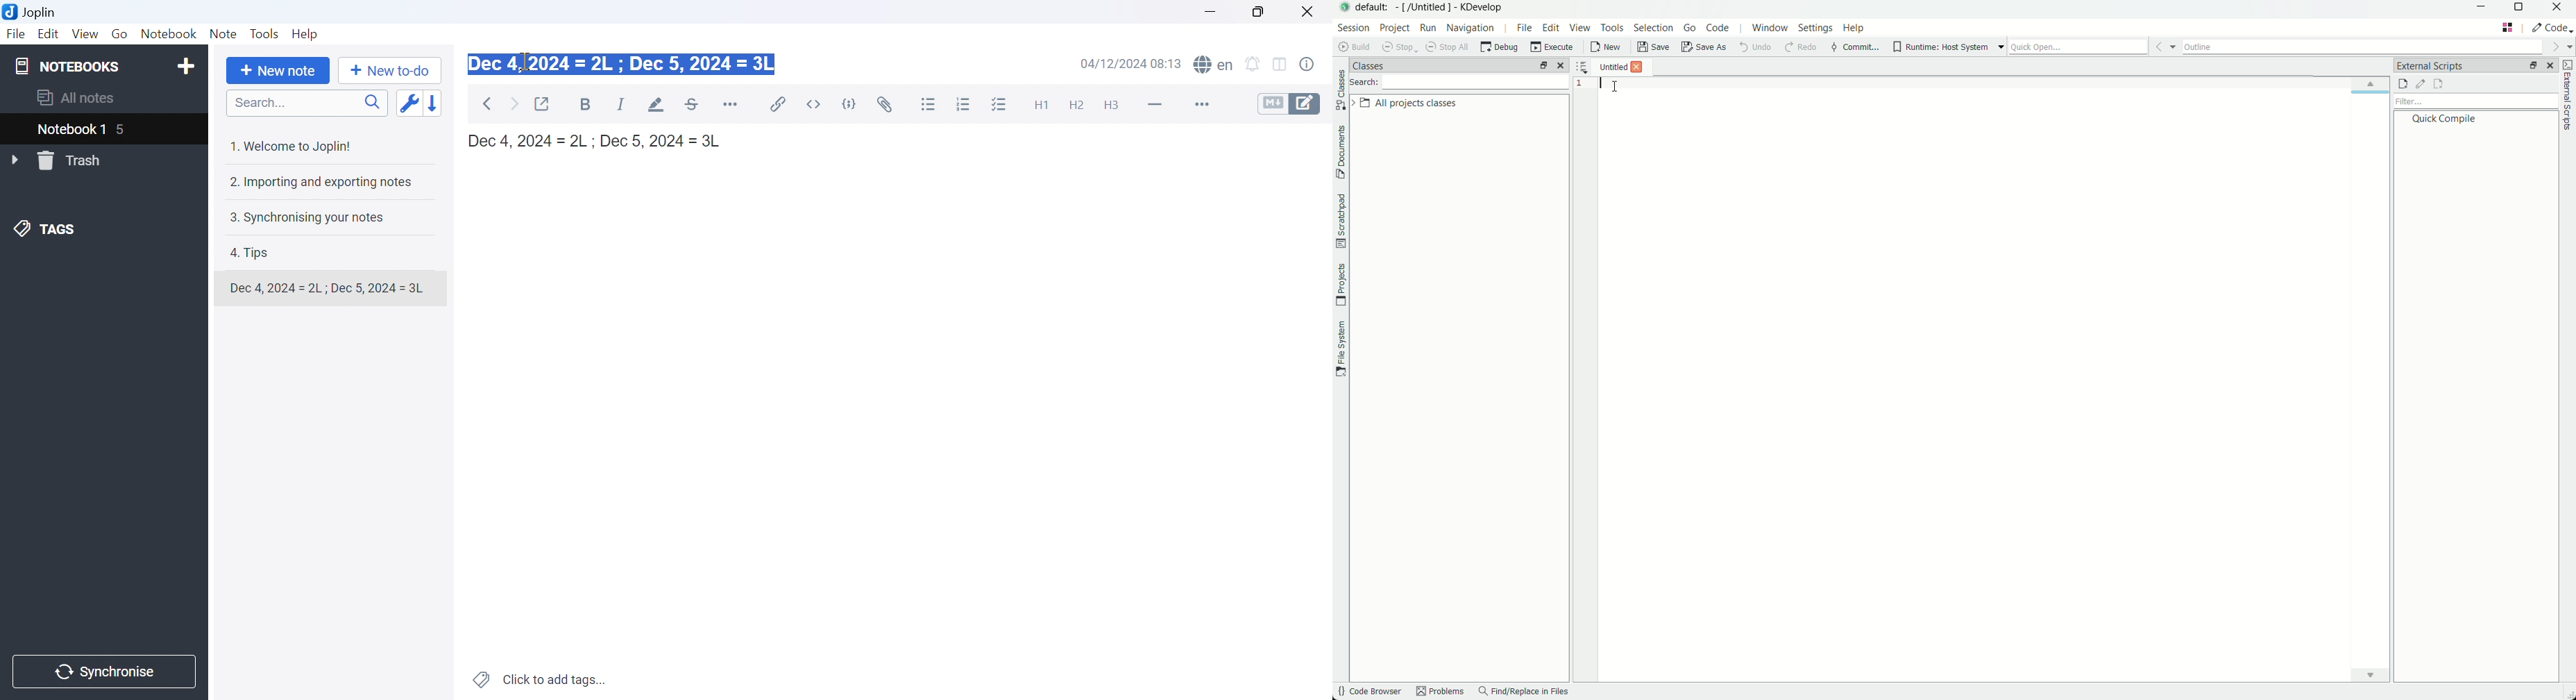 The height and width of the screenshot is (700, 2576). I want to click on close app, so click(2560, 10).